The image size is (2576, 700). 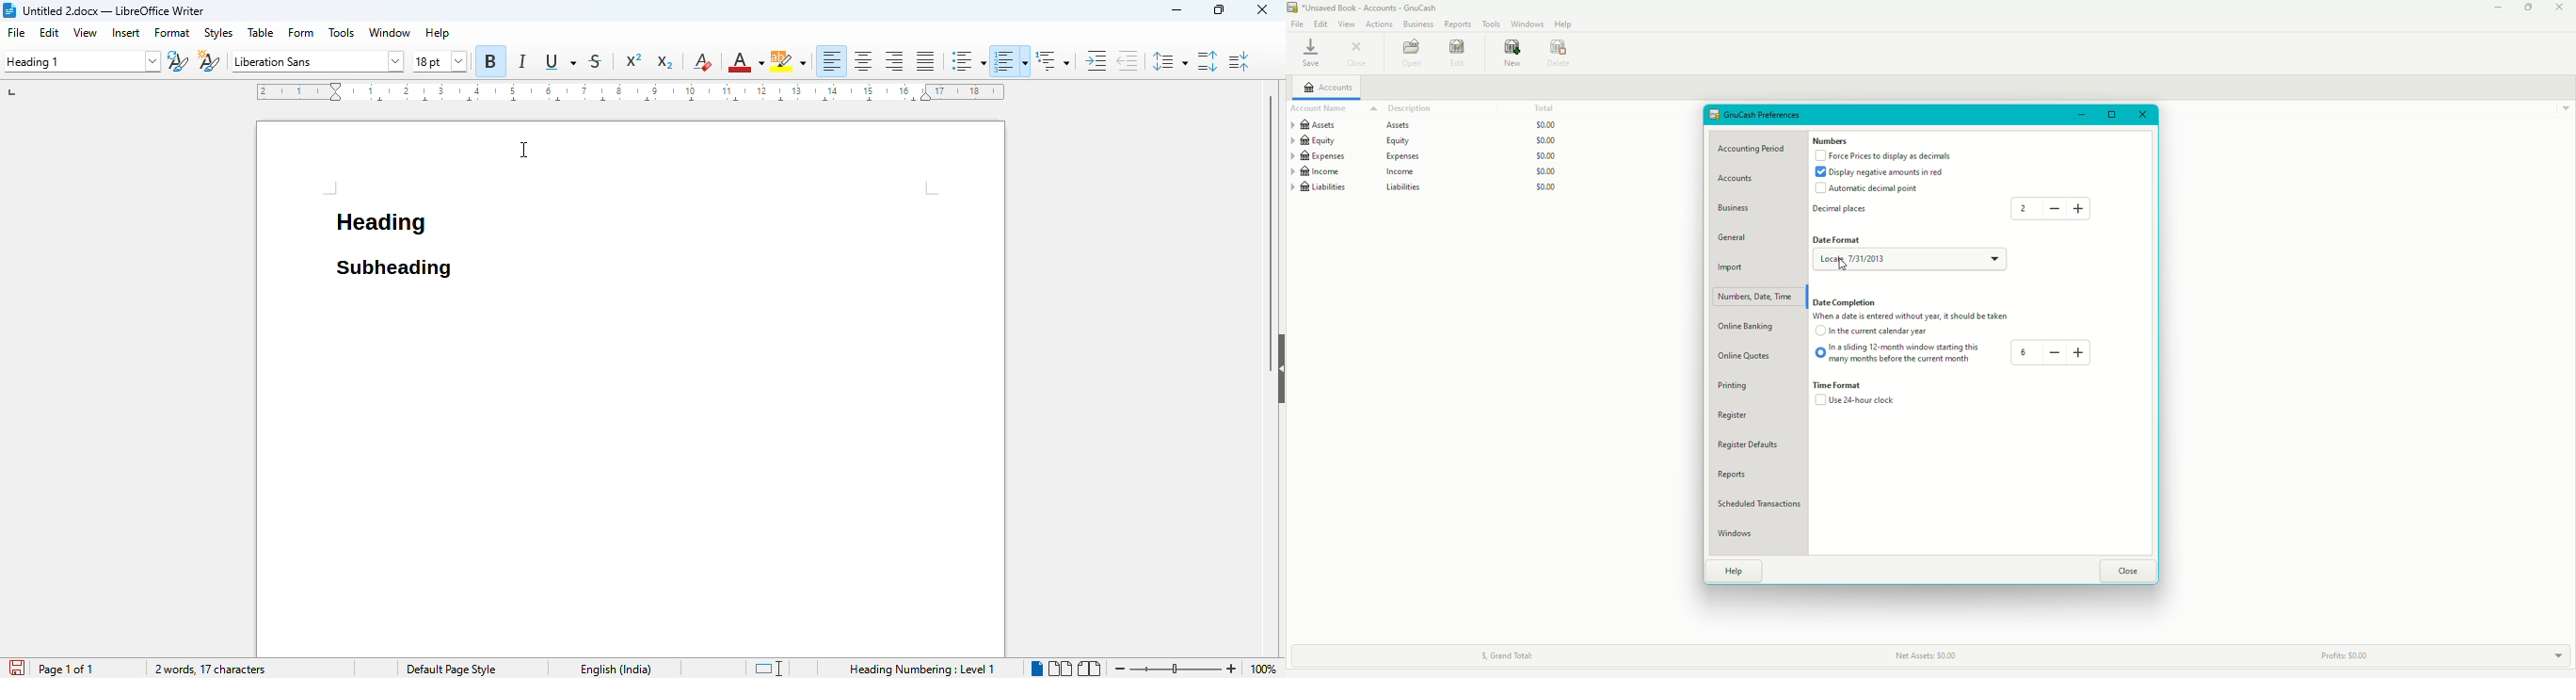 What do you see at coordinates (262, 32) in the screenshot?
I see `table` at bounding box center [262, 32].